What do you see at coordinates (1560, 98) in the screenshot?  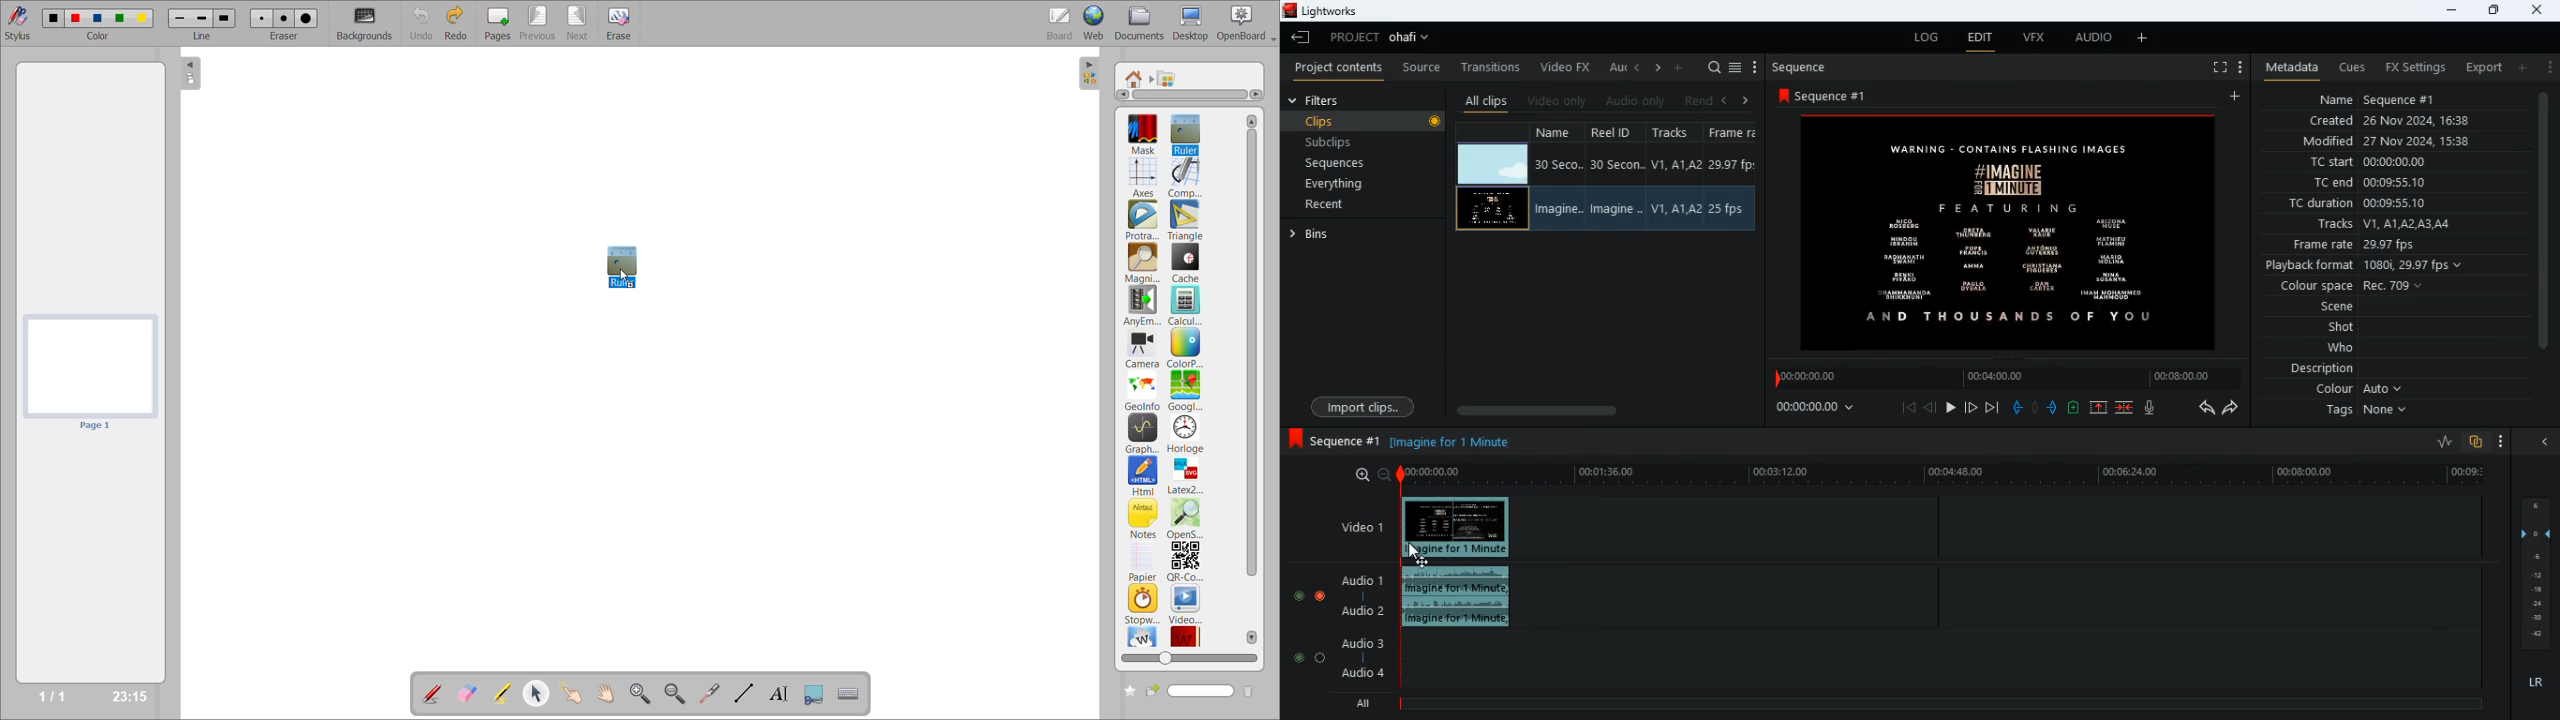 I see `video only` at bounding box center [1560, 98].